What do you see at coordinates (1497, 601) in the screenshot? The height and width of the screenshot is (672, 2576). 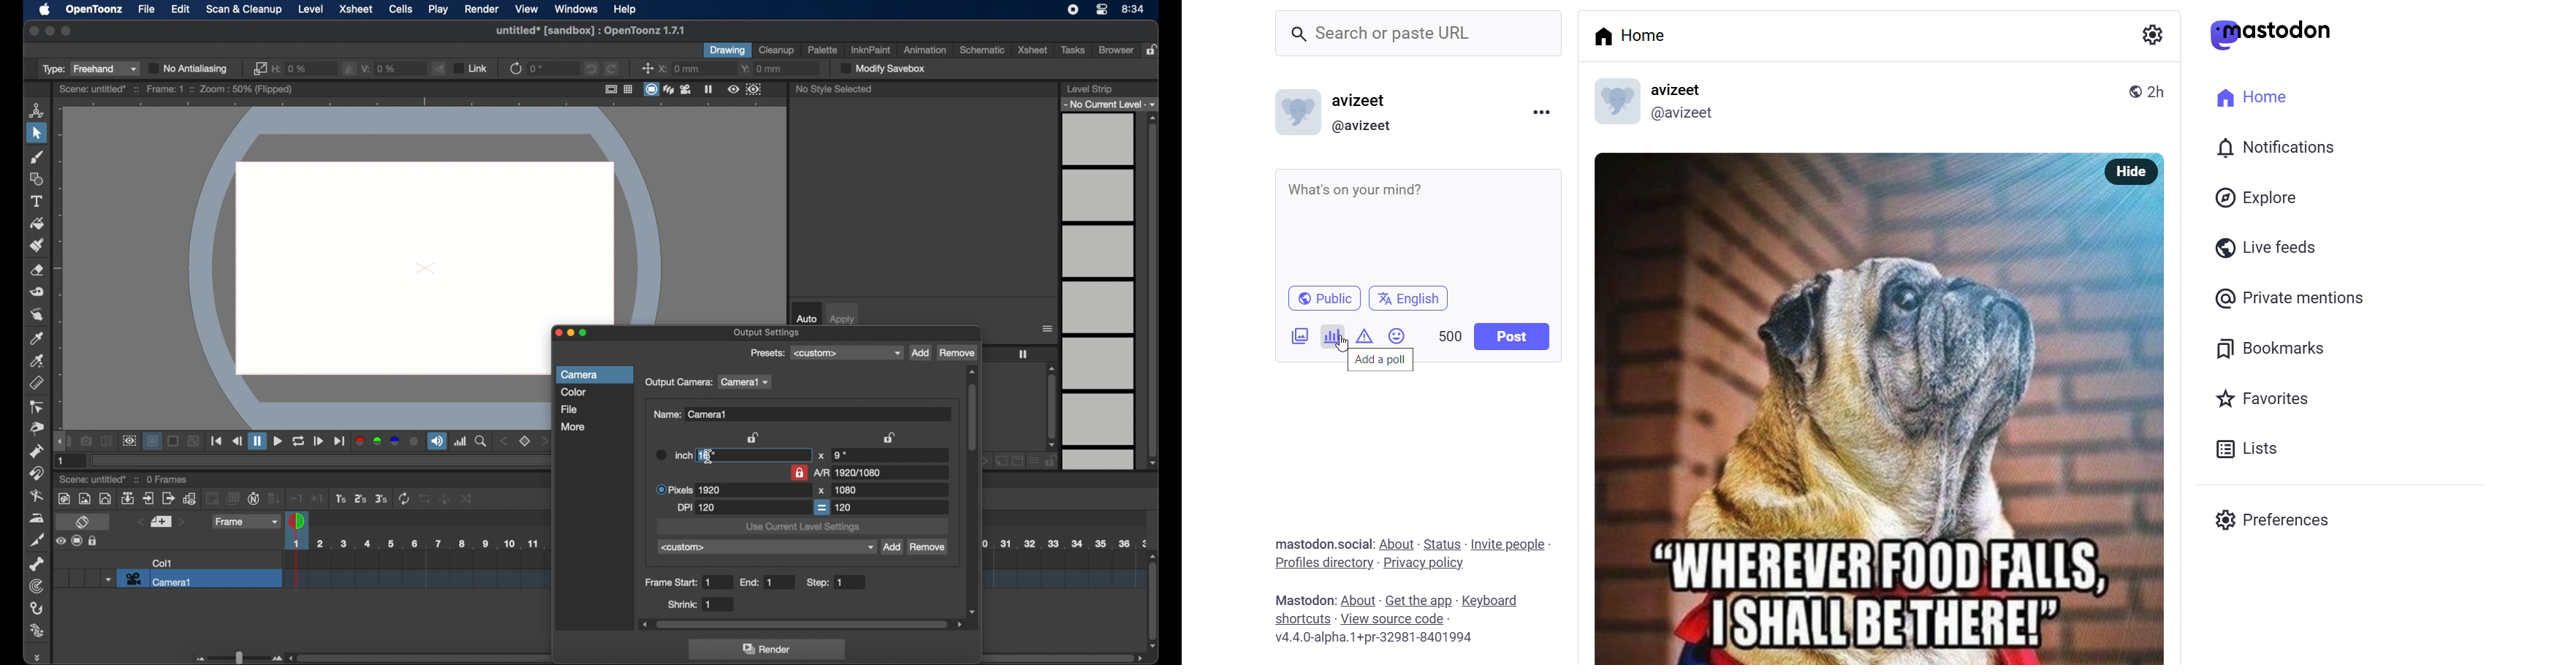 I see `keyboard` at bounding box center [1497, 601].